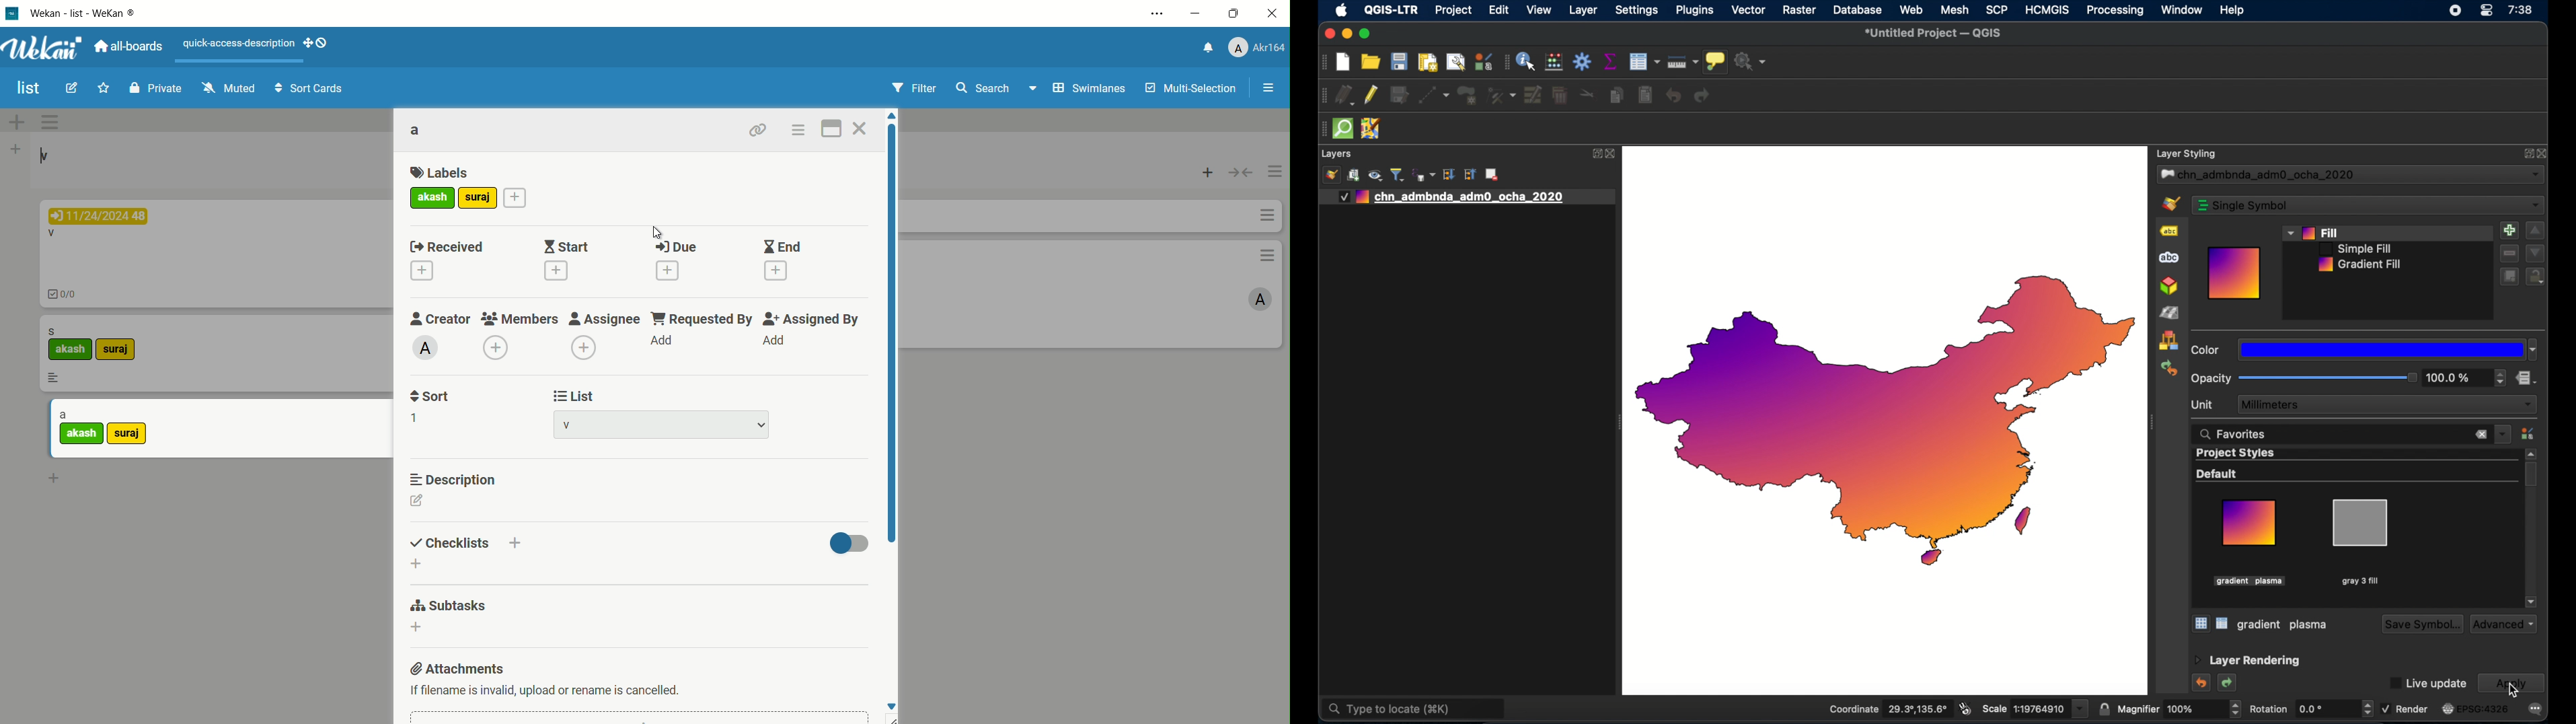 The image size is (2576, 728). What do you see at coordinates (1155, 15) in the screenshot?
I see `settings and more` at bounding box center [1155, 15].